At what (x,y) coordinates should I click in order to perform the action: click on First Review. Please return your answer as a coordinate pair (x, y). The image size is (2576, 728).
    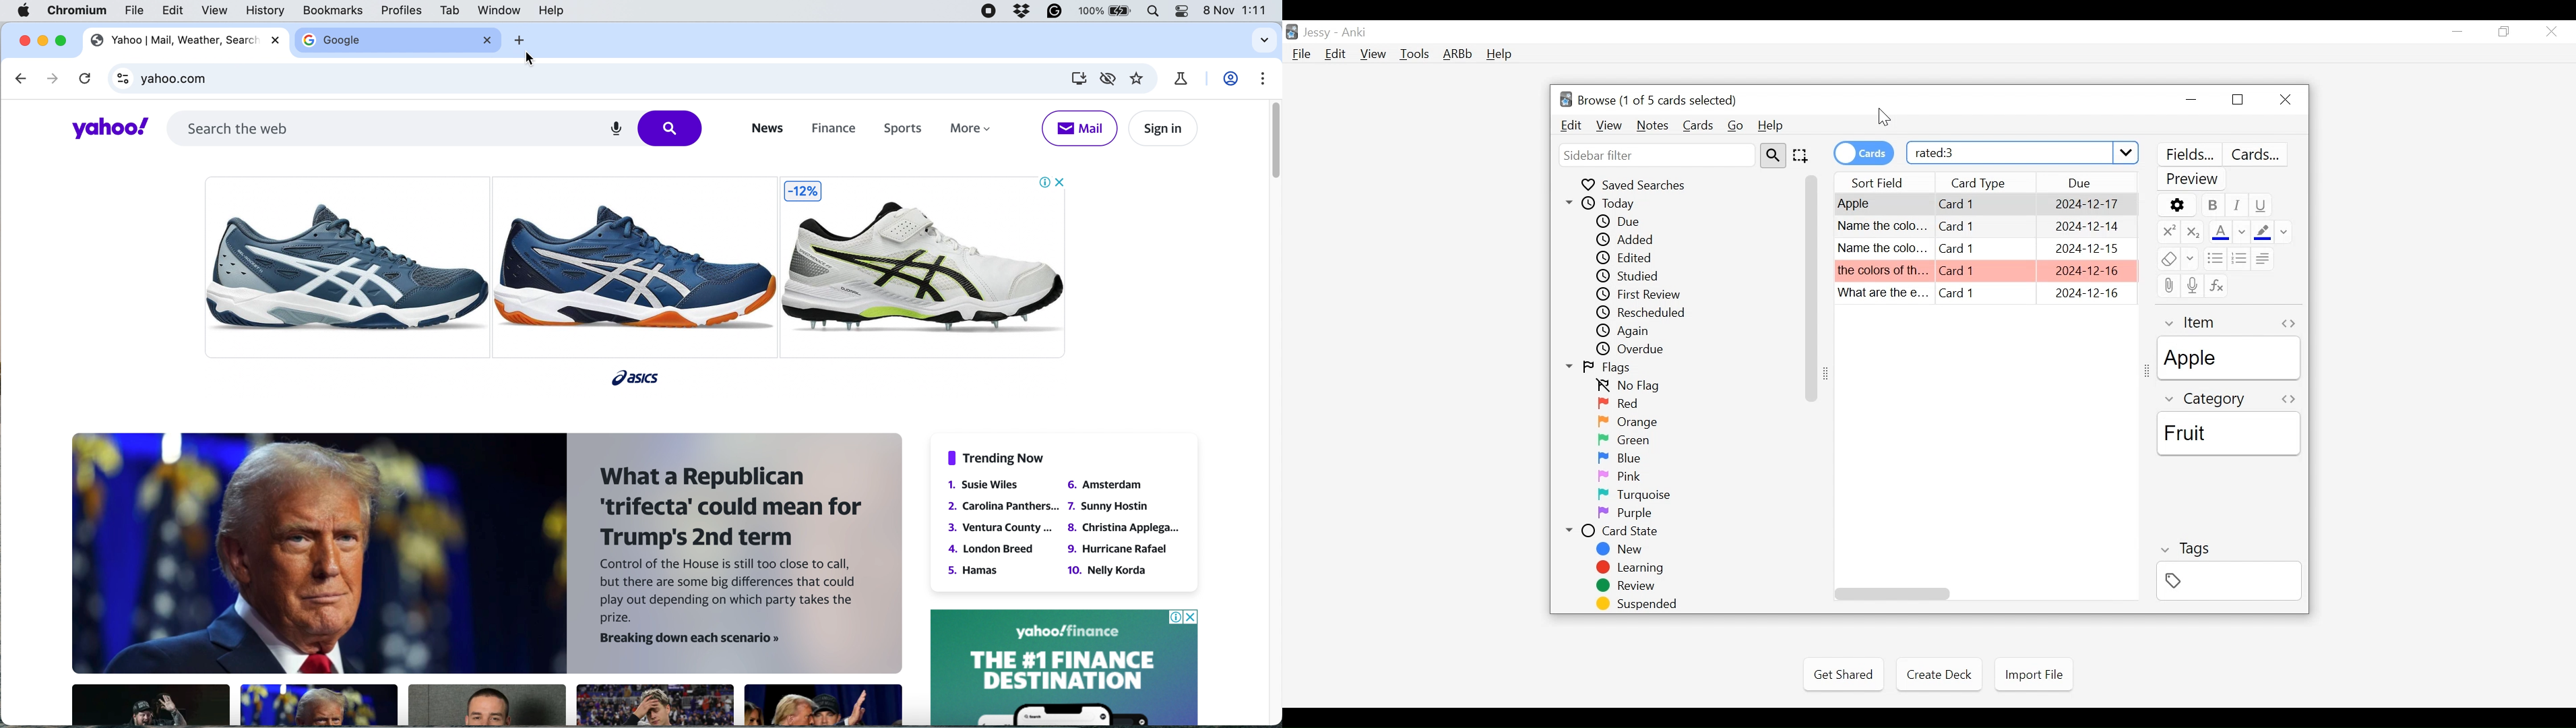
    Looking at the image, I should click on (1641, 295).